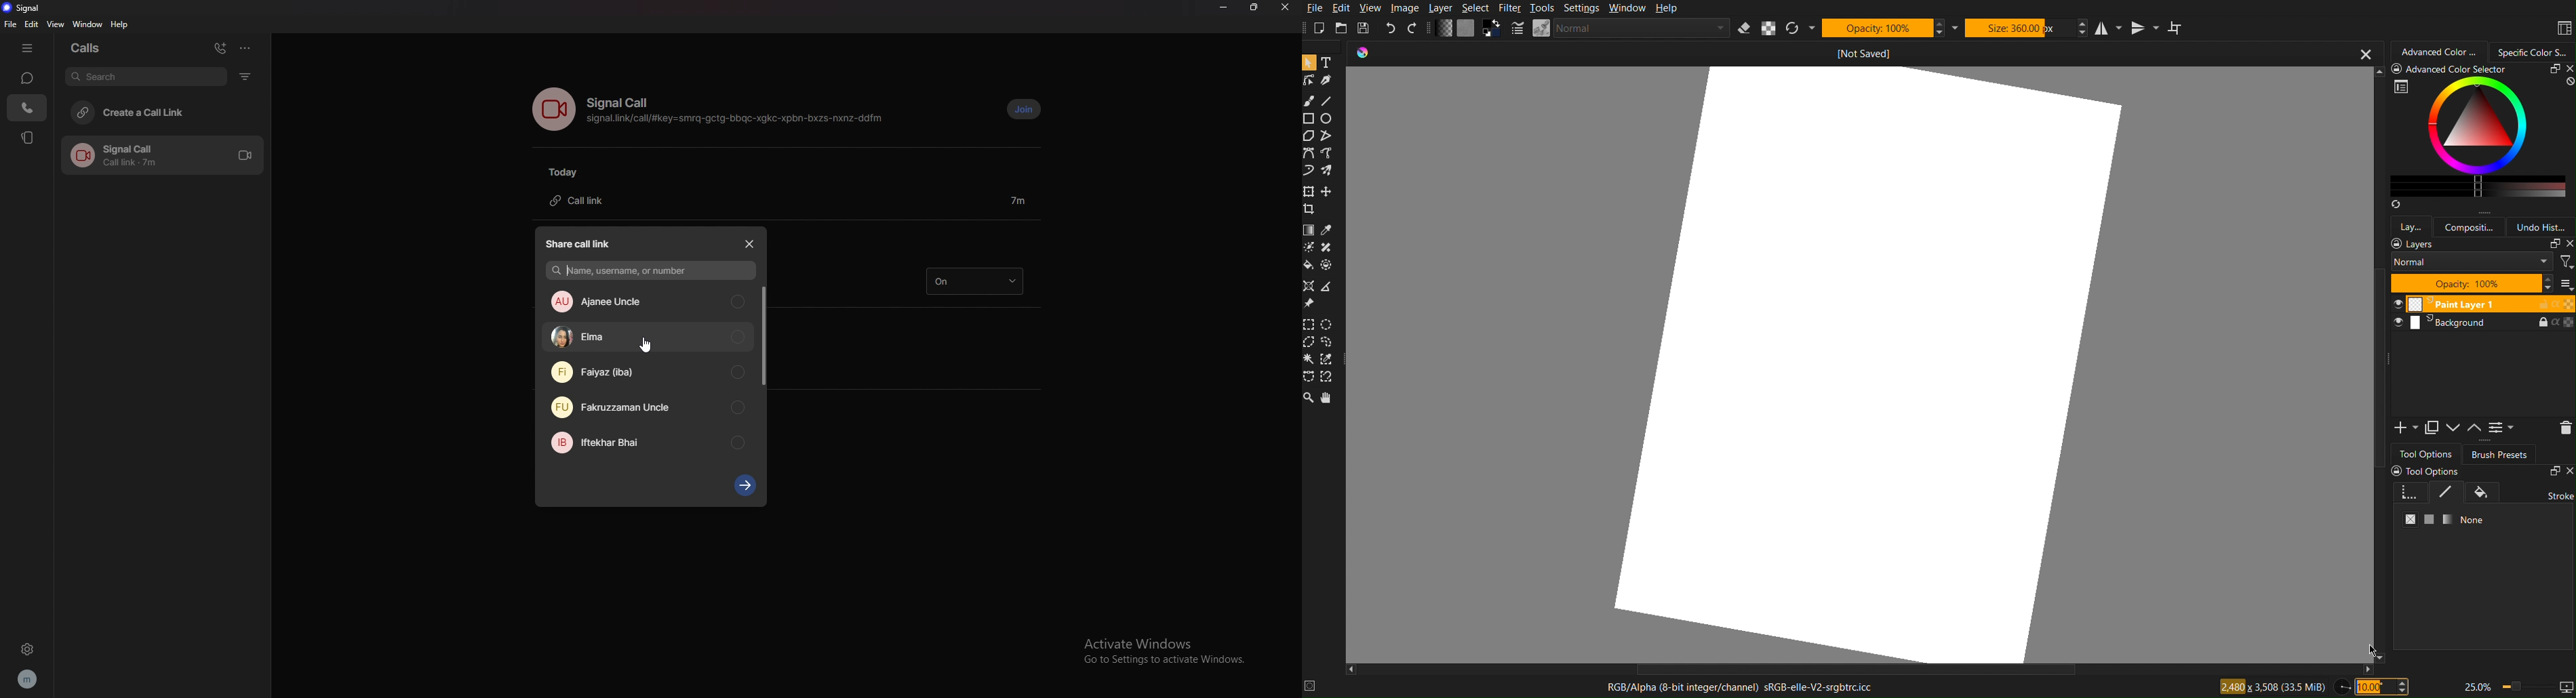  I want to click on Tool Options, so click(2483, 505).